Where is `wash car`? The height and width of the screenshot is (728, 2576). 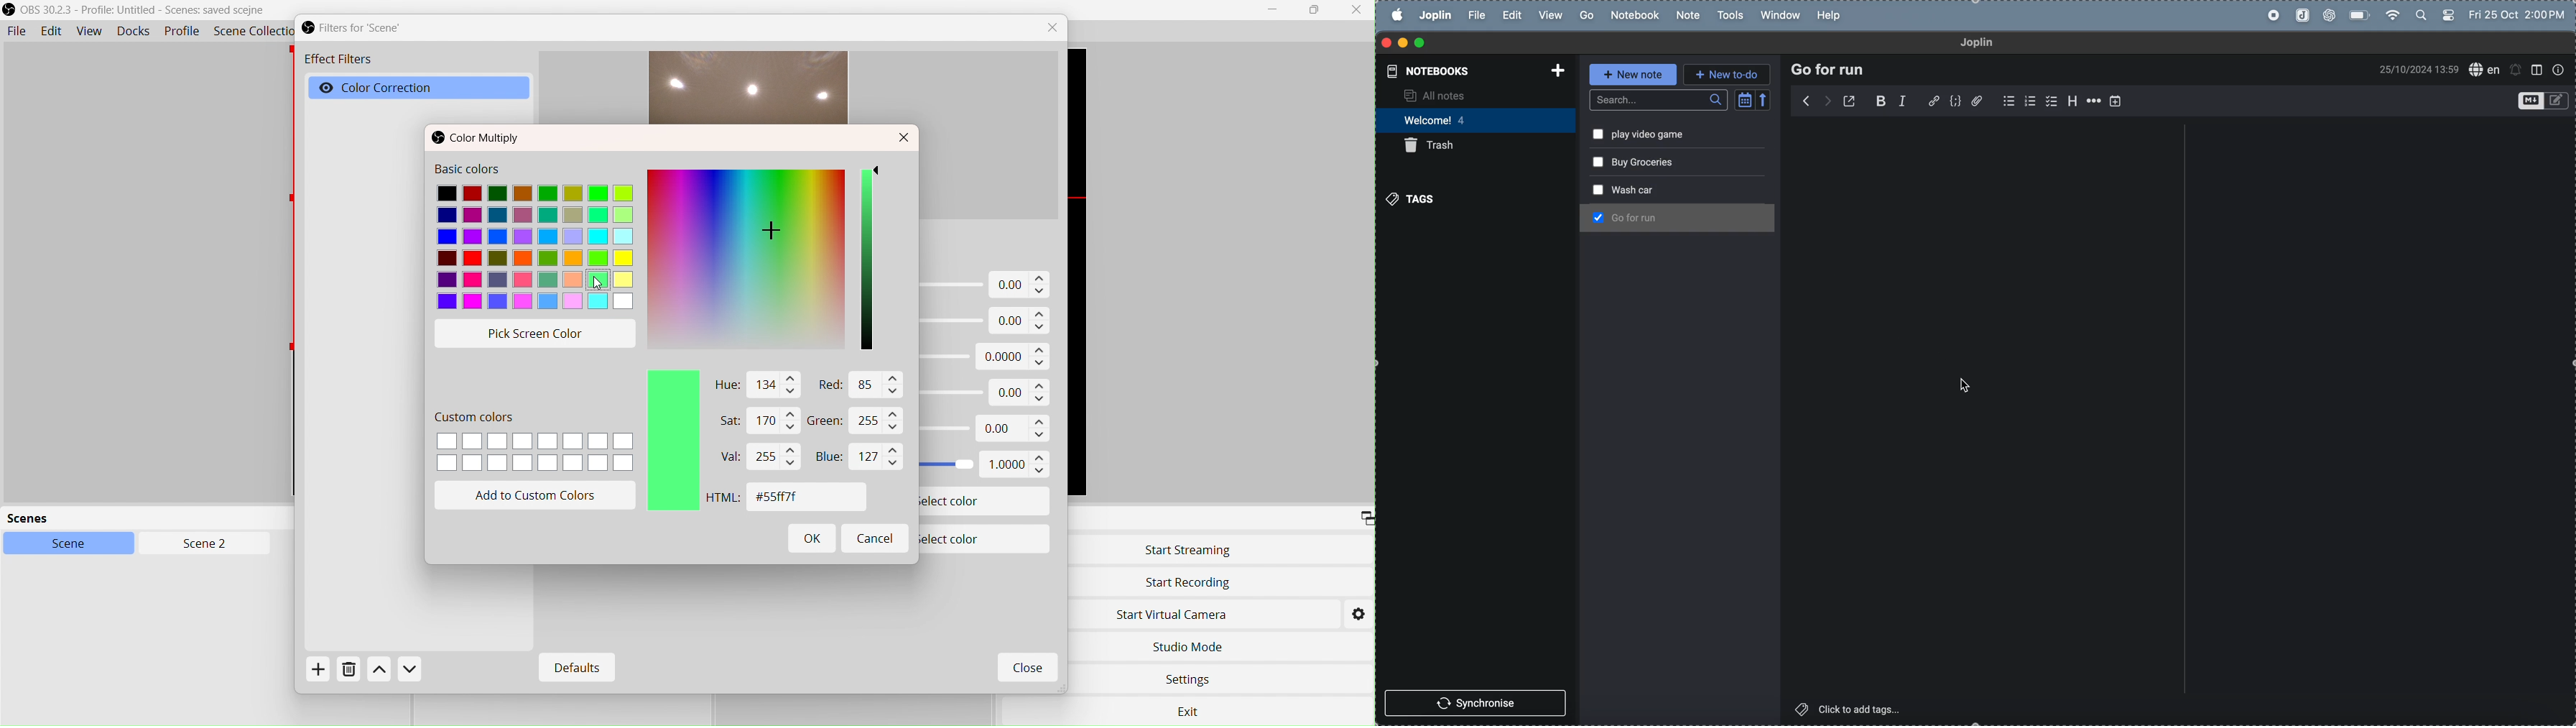 wash car is located at coordinates (1656, 216).